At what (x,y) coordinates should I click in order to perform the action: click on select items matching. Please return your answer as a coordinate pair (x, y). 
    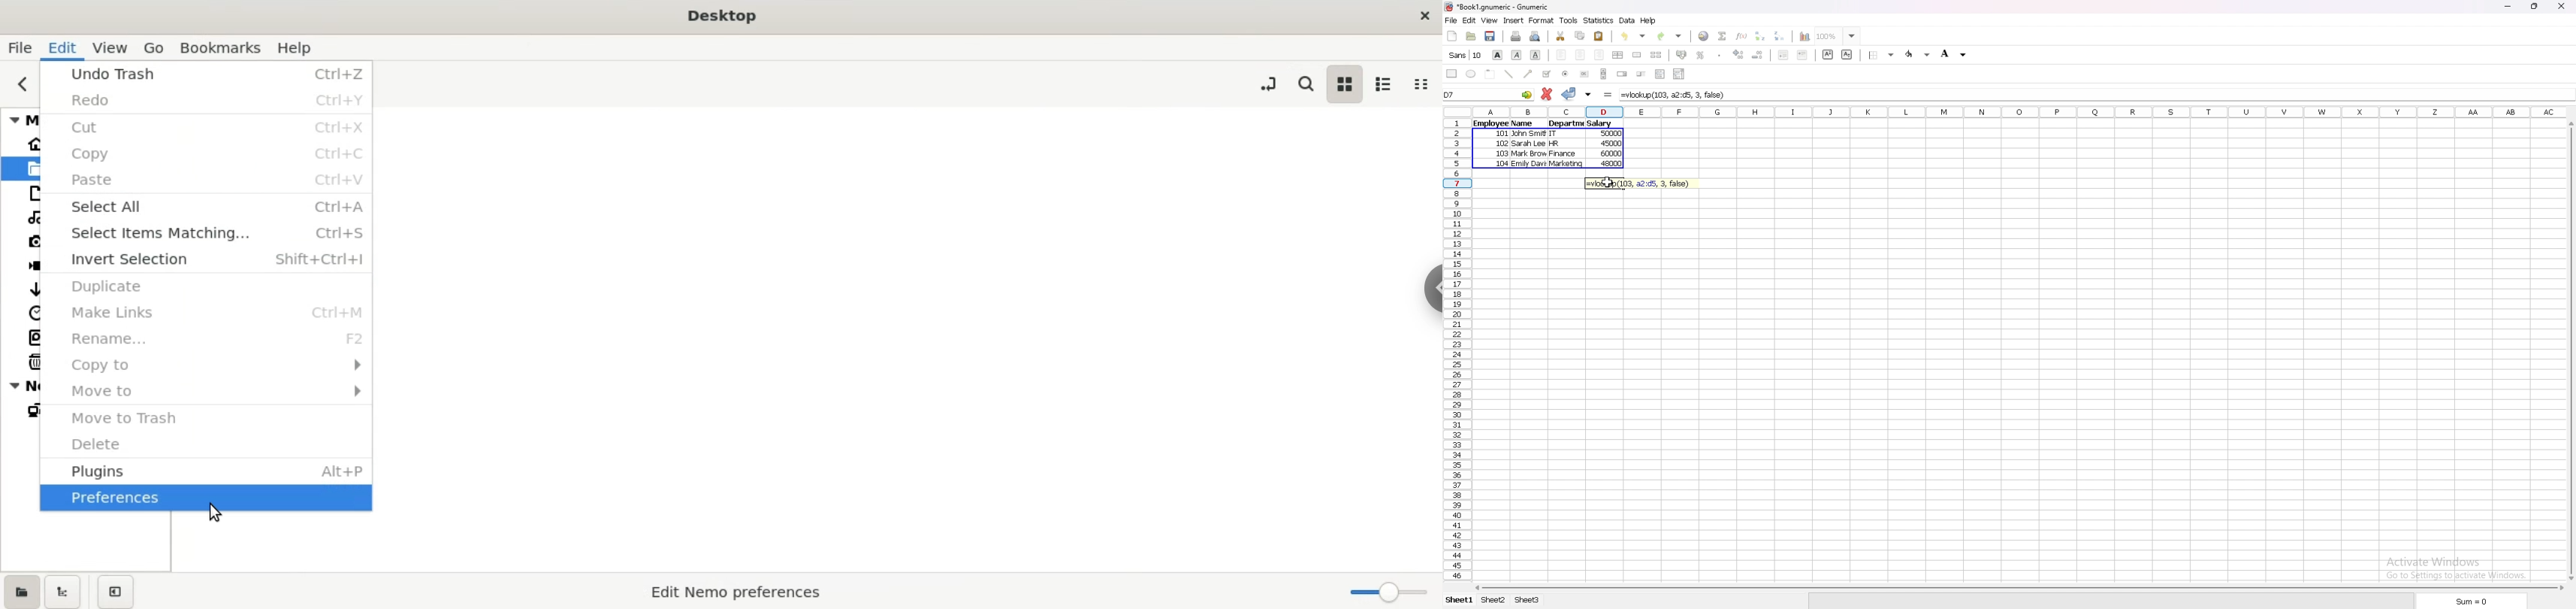
    Looking at the image, I should click on (205, 231).